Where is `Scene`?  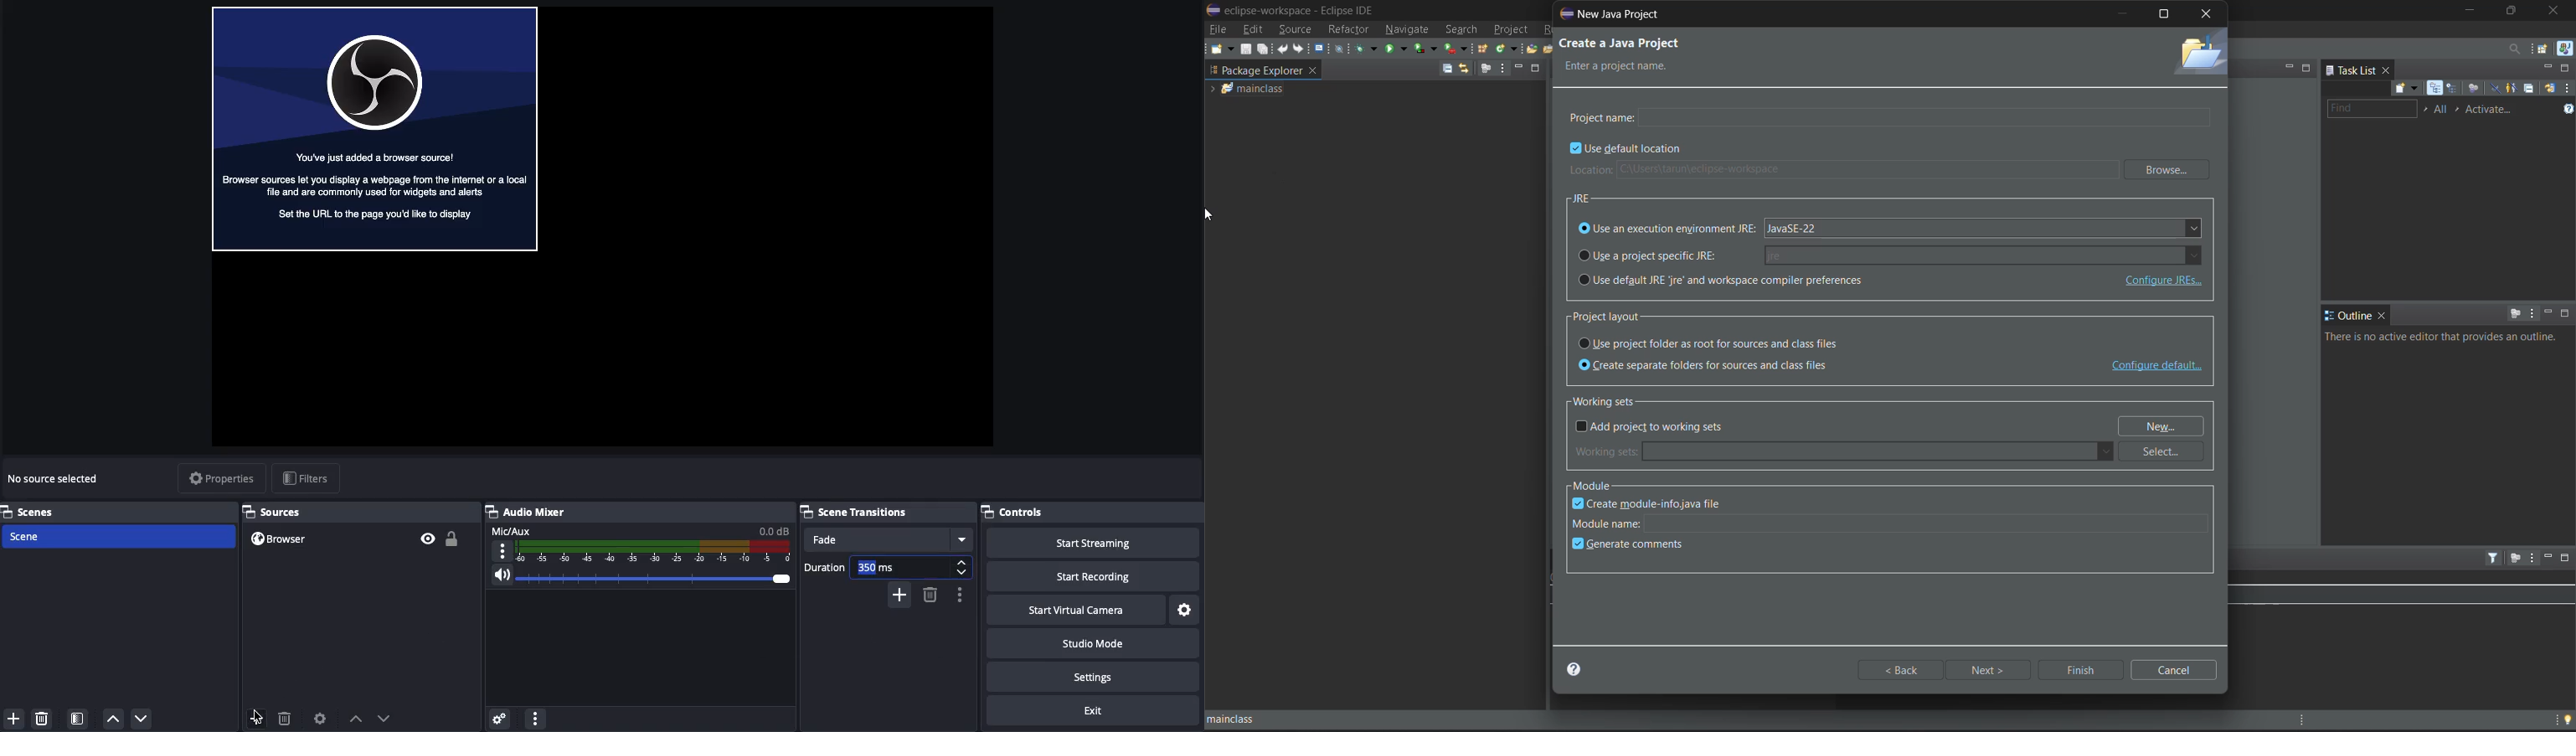 Scene is located at coordinates (122, 537).